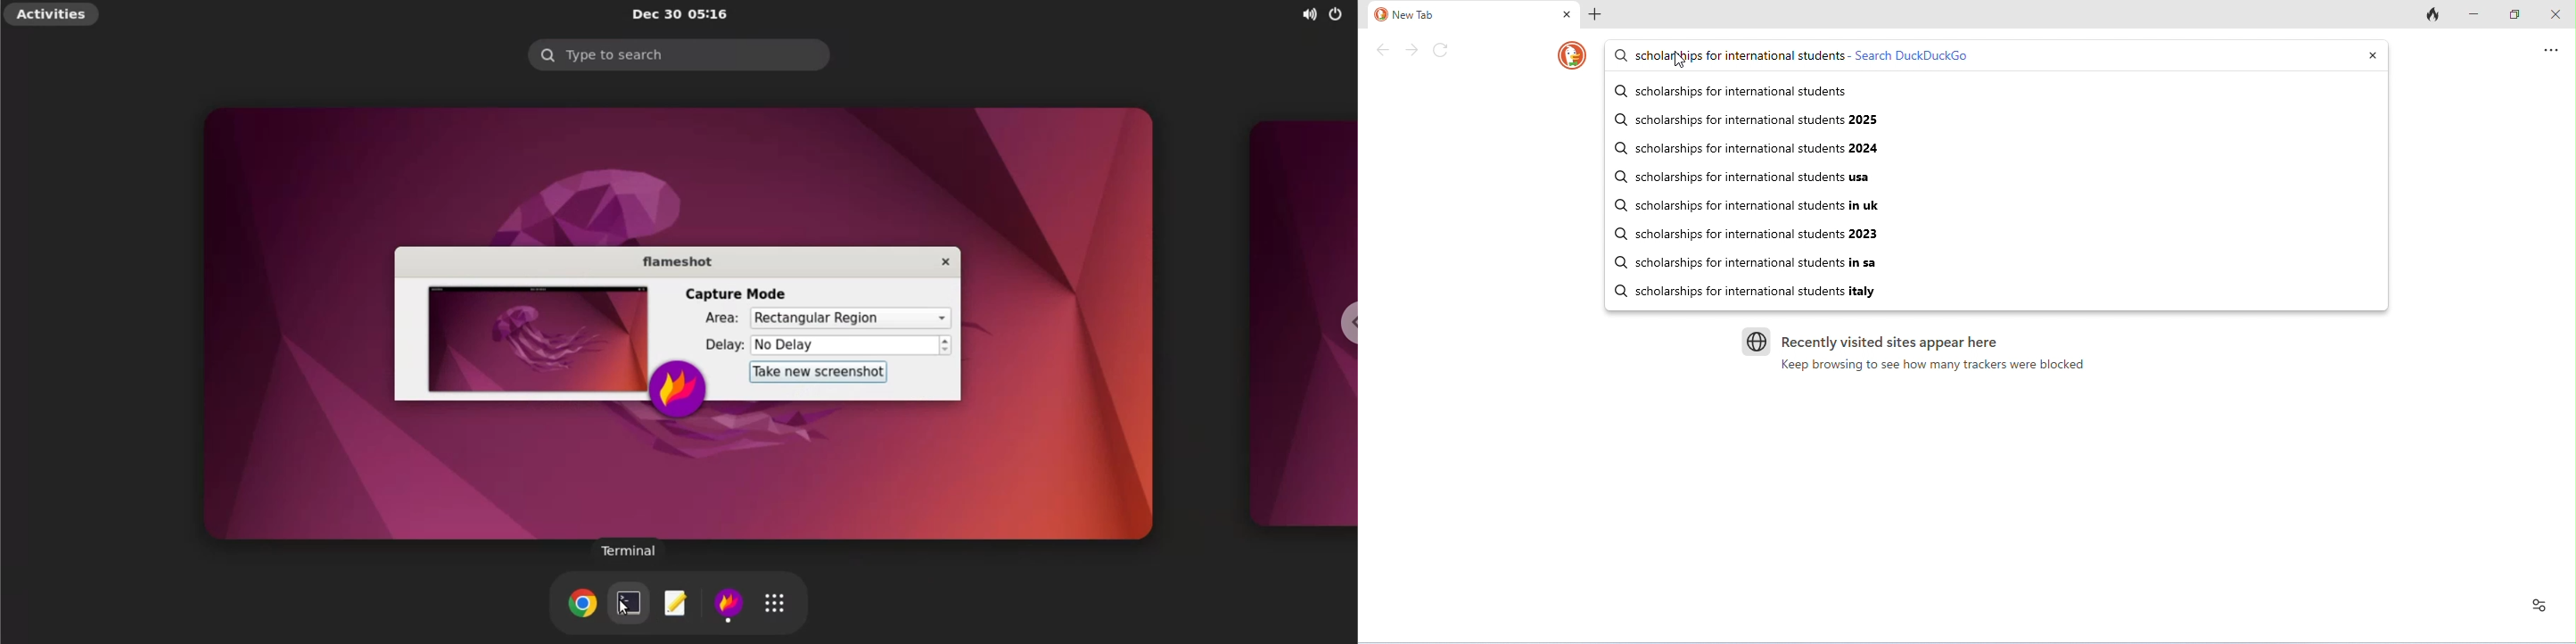 The image size is (2576, 644). What do you see at coordinates (1568, 15) in the screenshot?
I see `close` at bounding box center [1568, 15].